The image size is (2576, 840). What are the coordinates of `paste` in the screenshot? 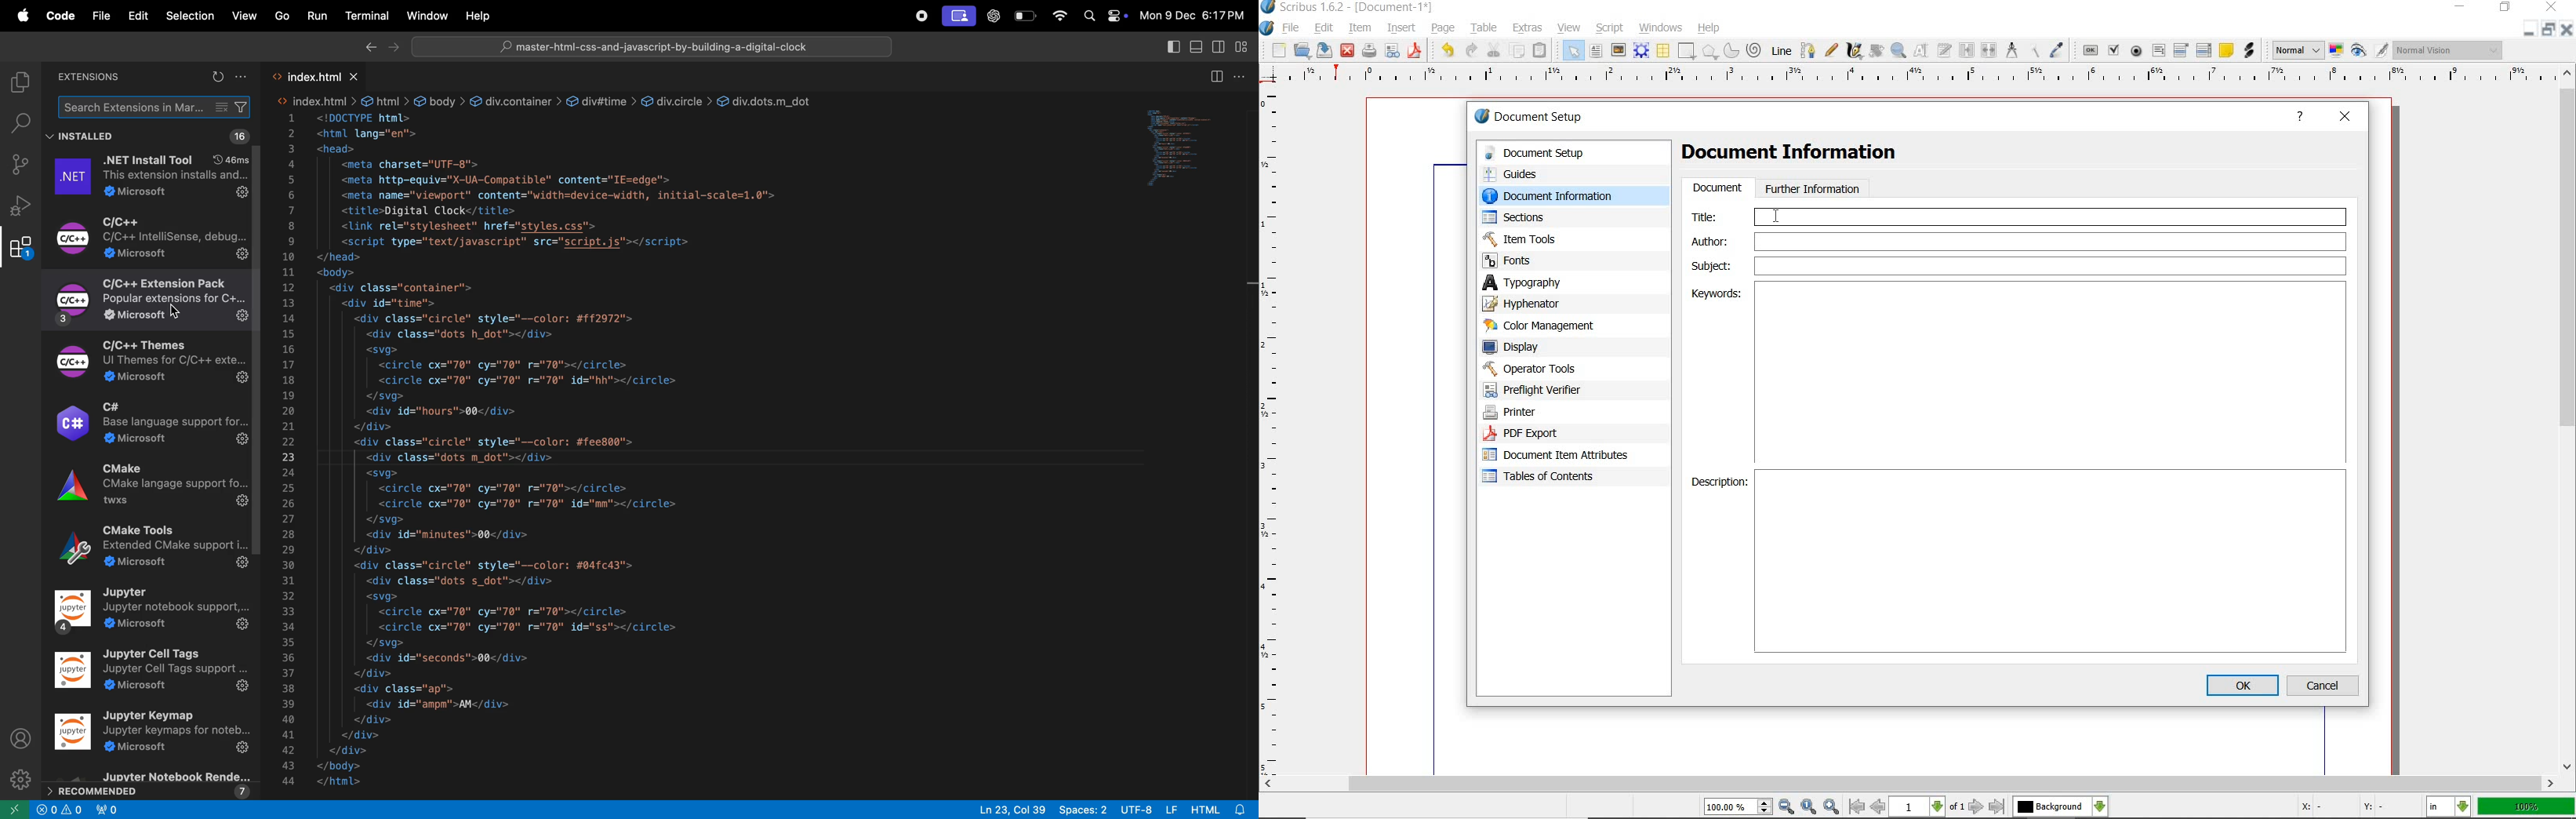 It's located at (1542, 49).